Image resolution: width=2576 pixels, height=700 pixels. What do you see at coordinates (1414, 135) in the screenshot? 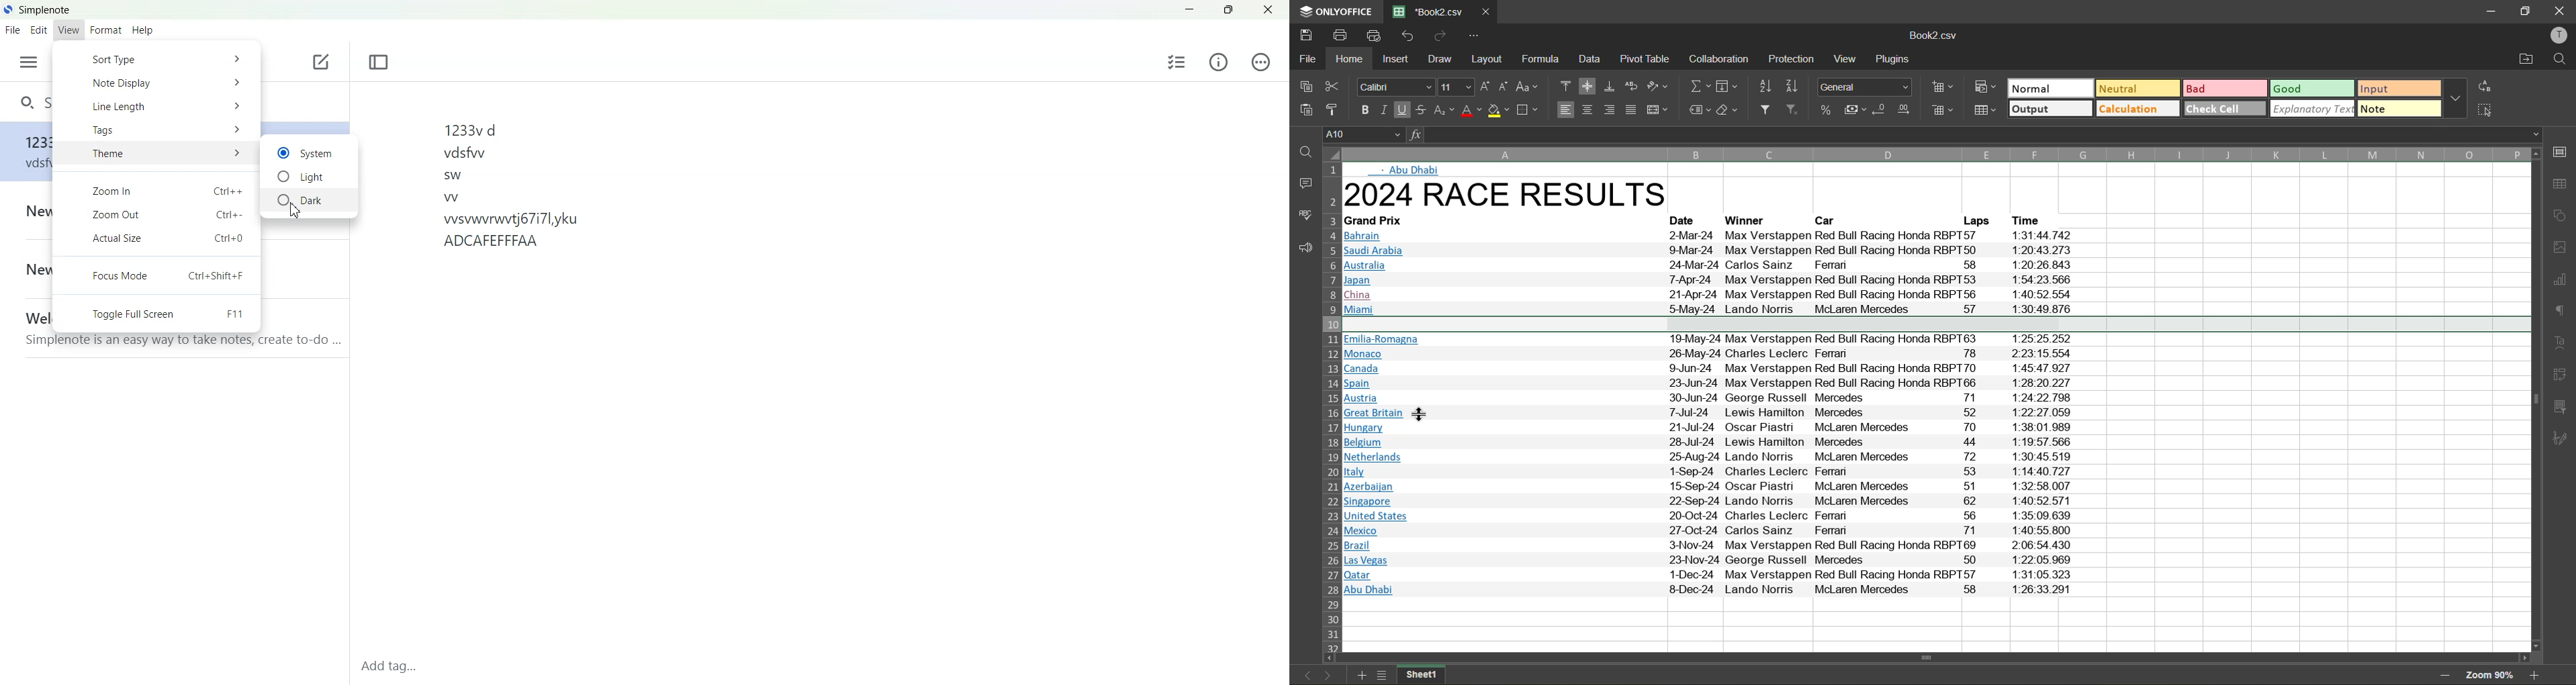
I see `input formula` at bounding box center [1414, 135].